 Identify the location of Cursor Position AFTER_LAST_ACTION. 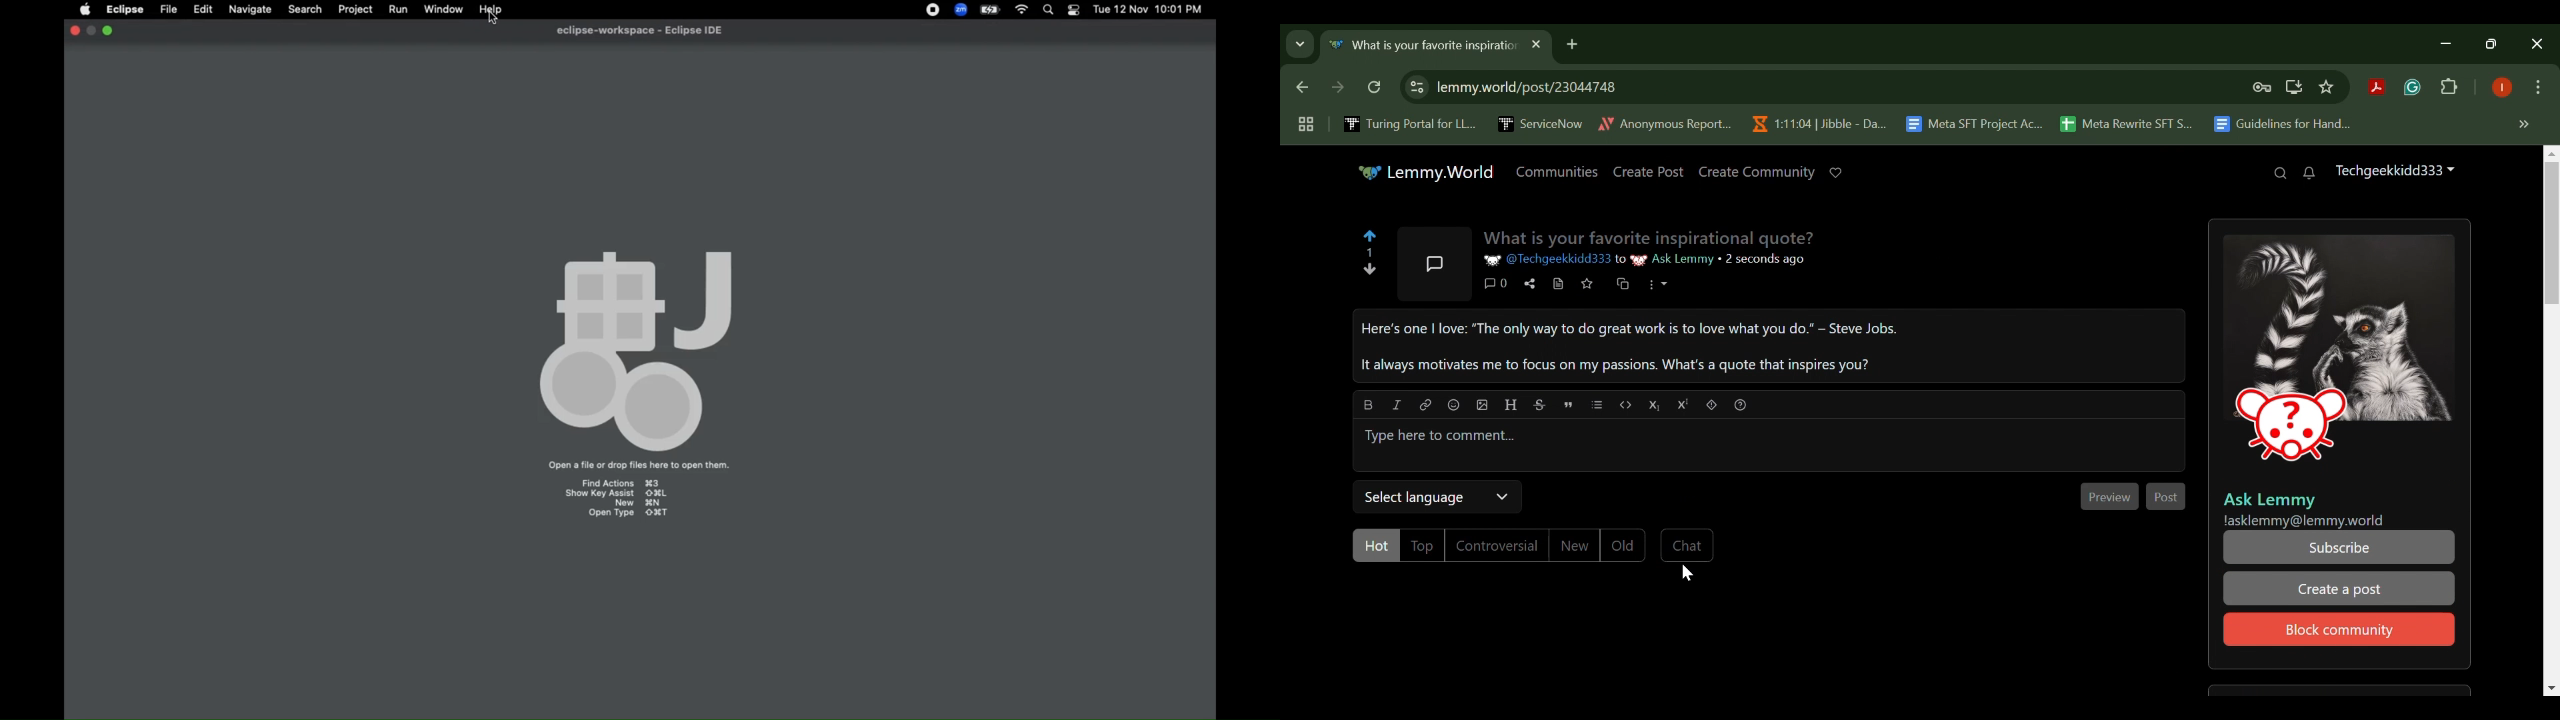
(1686, 573).